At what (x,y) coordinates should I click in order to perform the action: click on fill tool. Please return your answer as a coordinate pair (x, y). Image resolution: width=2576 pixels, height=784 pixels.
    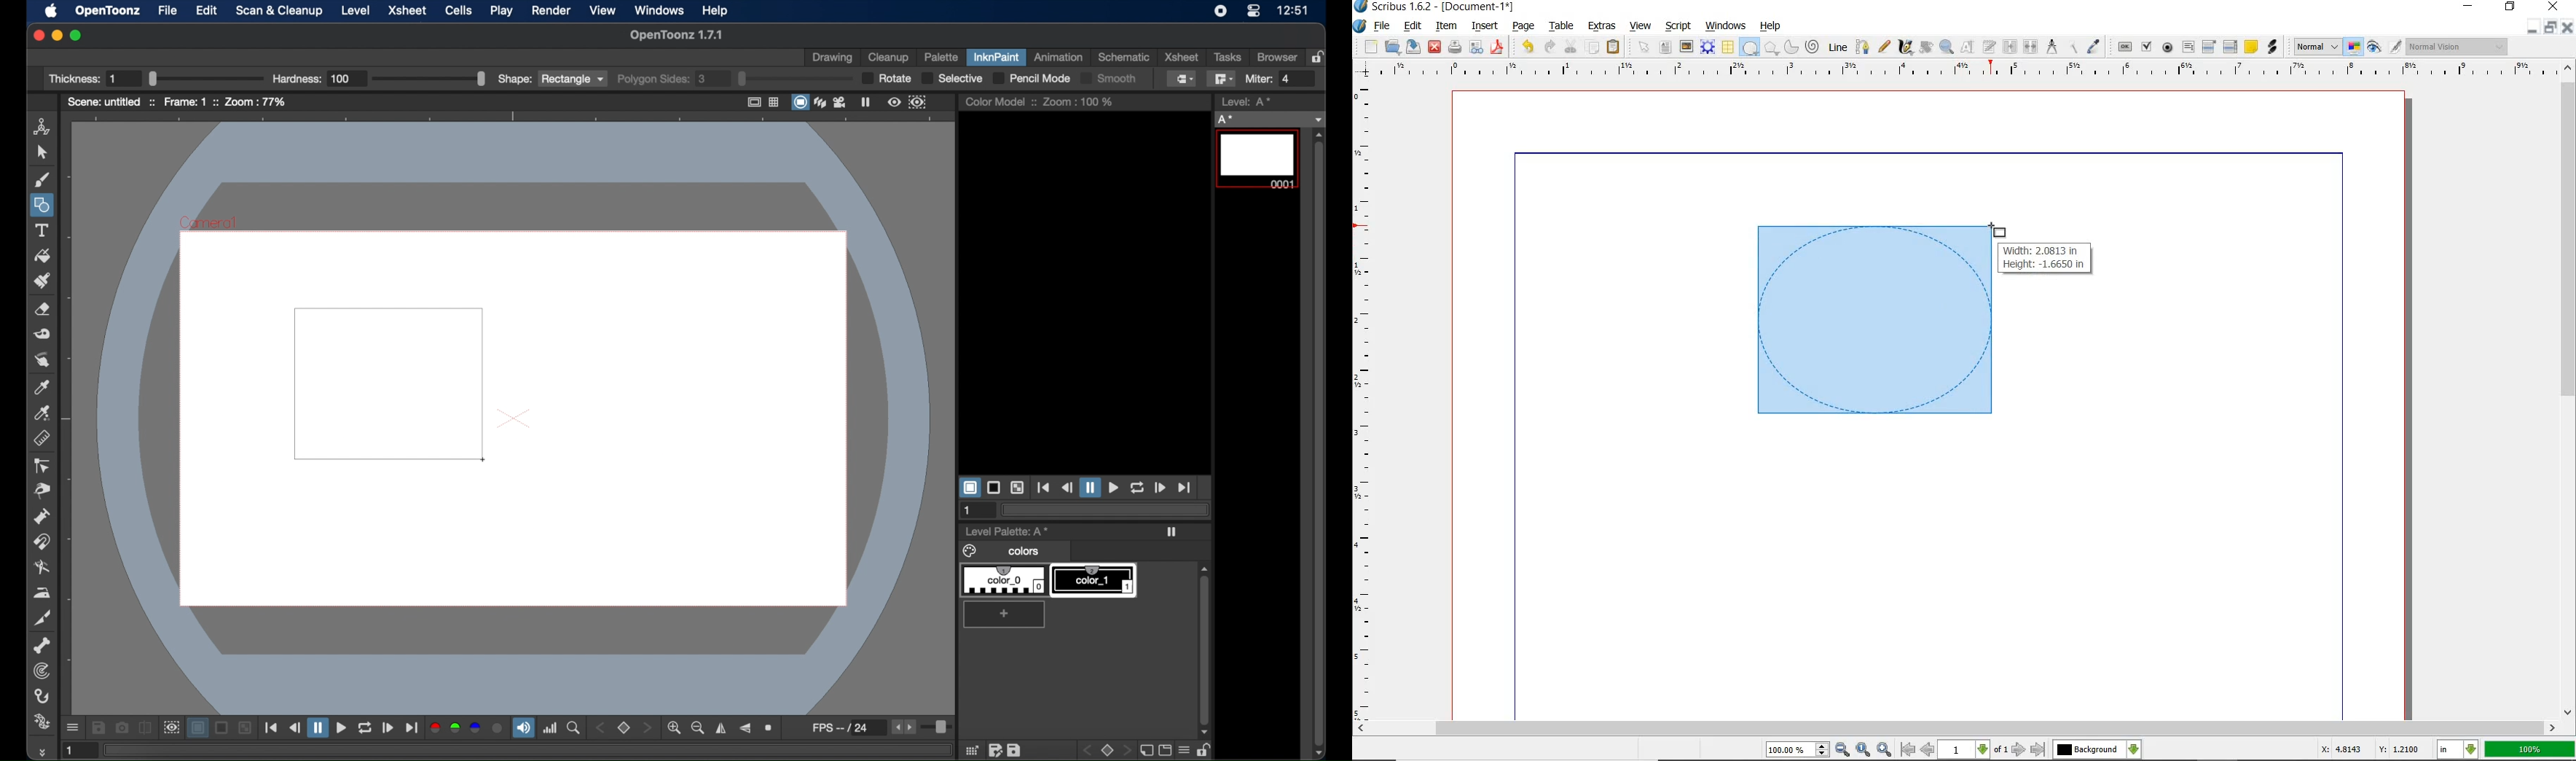
    Looking at the image, I should click on (42, 256).